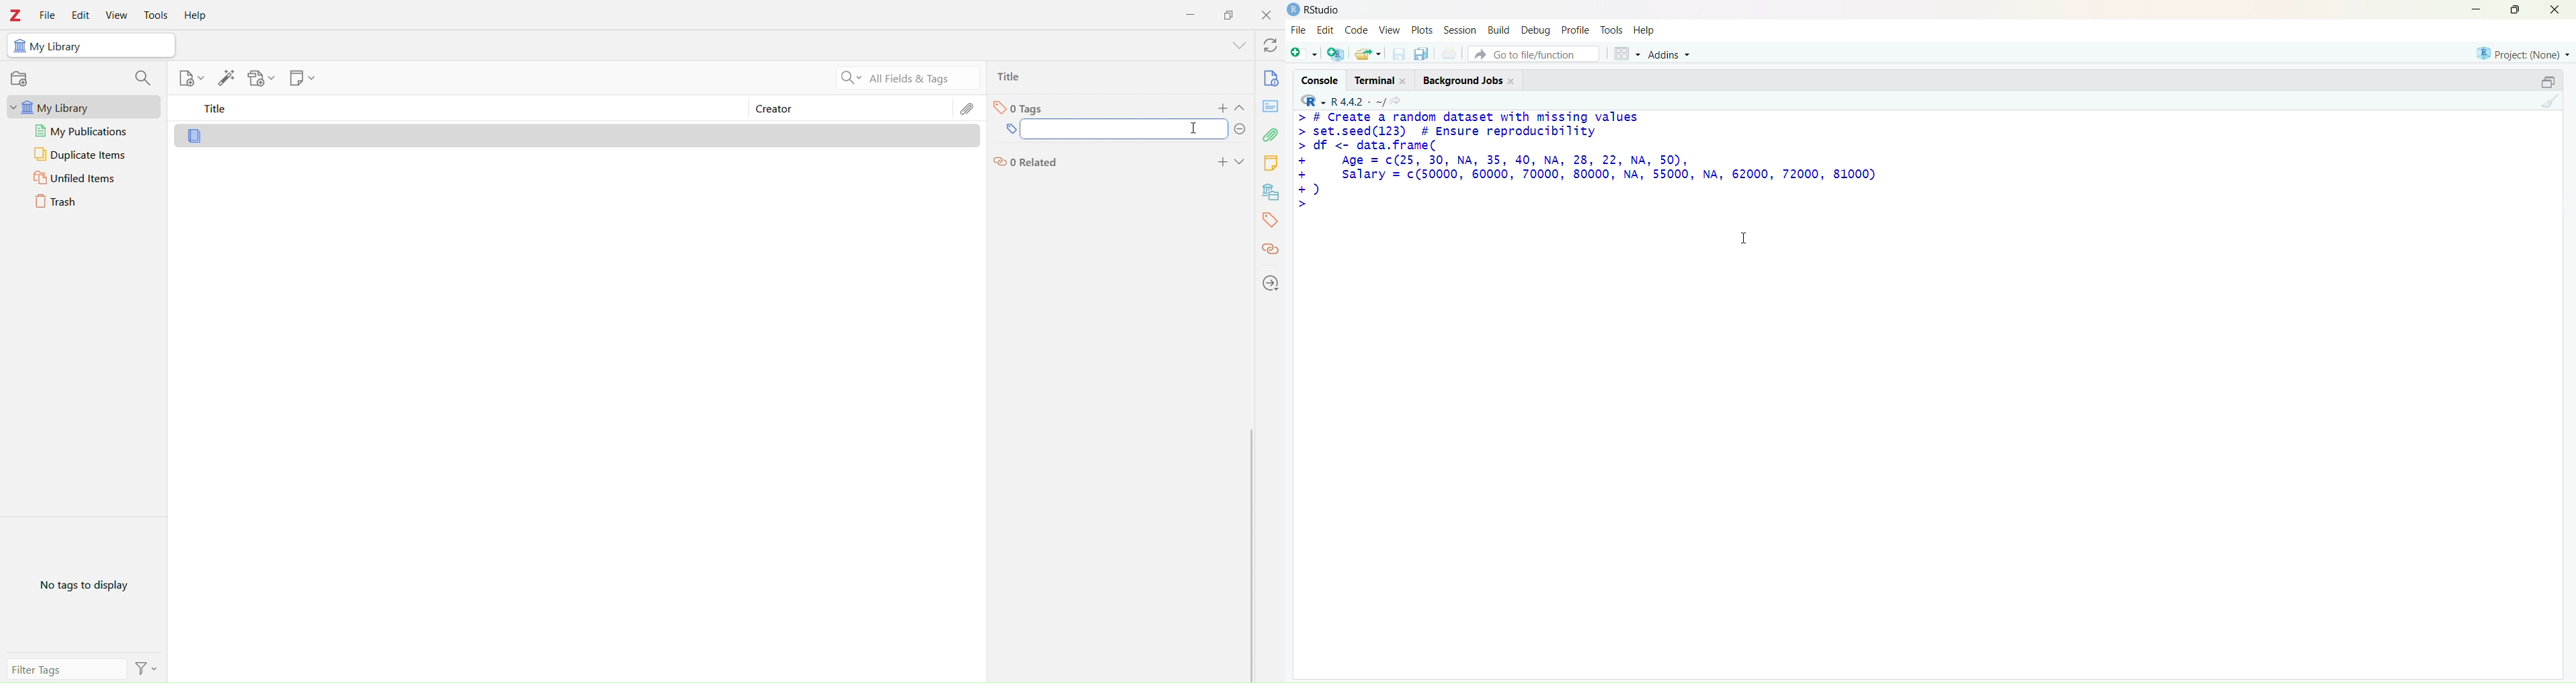 The width and height of the screenshot is (2576, 700). What do you see at coordinates (1326, 30) in the screenshot?
I see `edit` at bounding box center [1326, 30].